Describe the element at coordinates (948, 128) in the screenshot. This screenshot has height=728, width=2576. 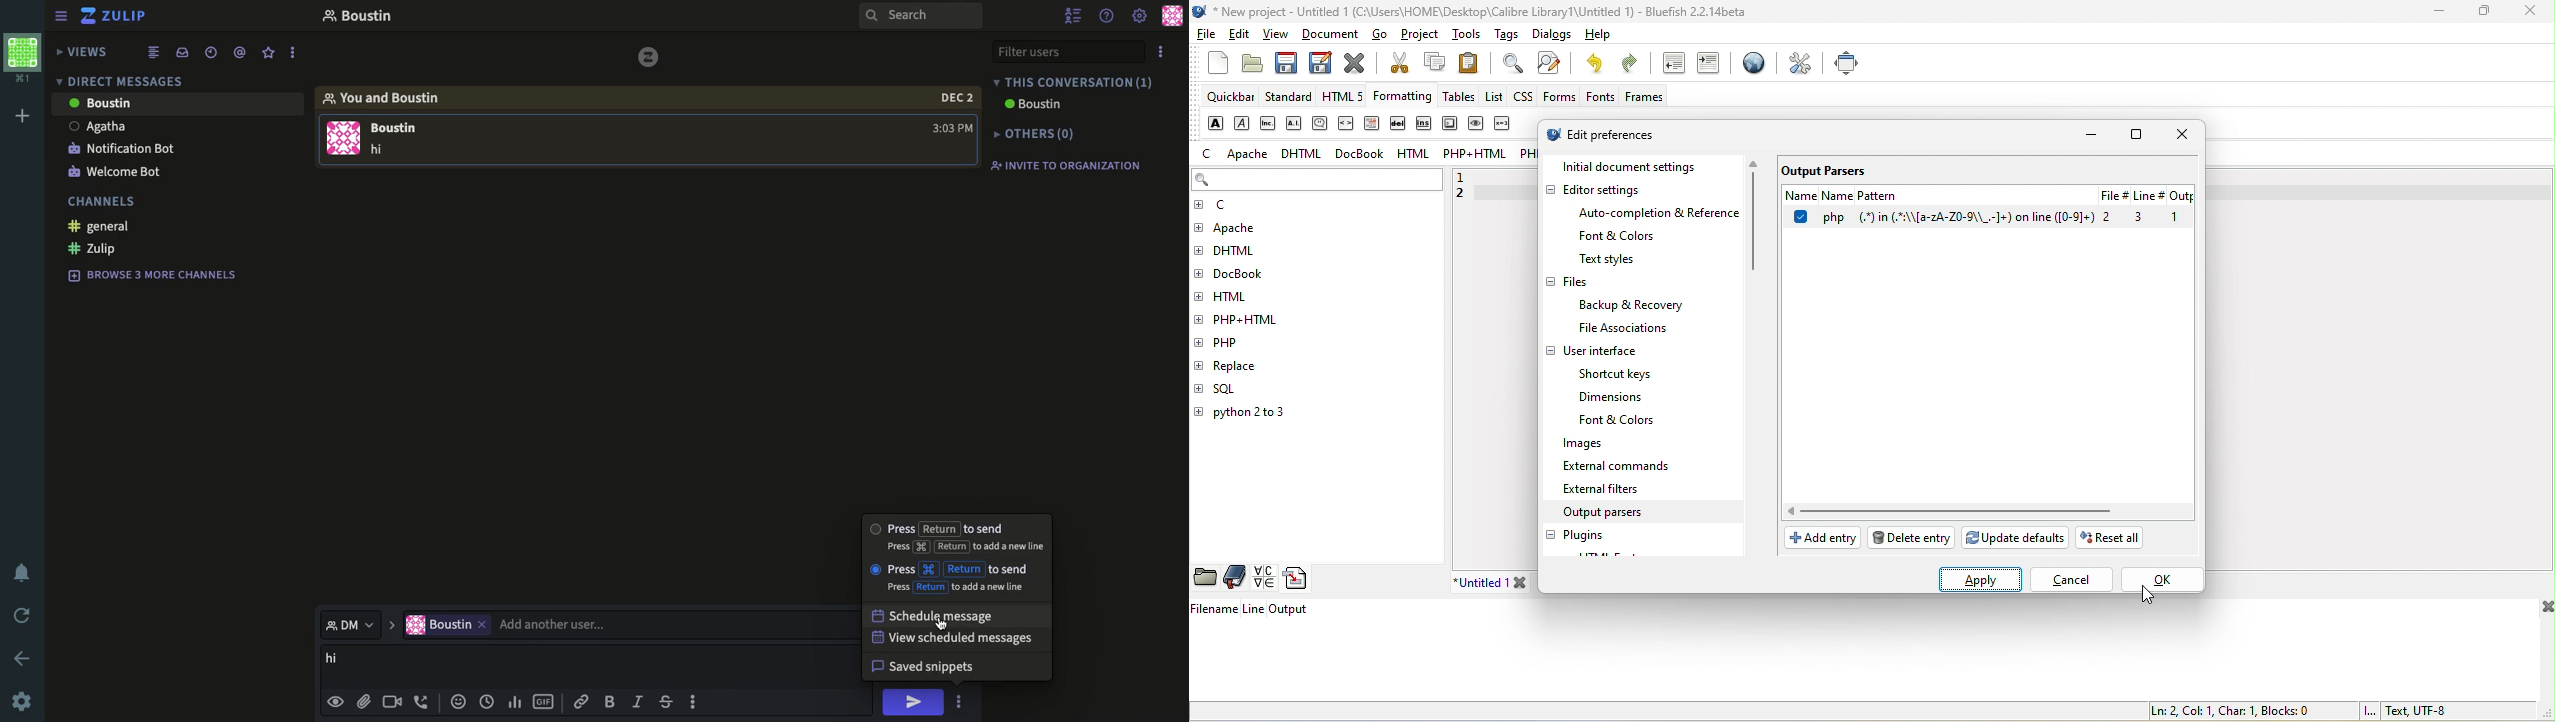
I see `time 3:03 PM` at that location.